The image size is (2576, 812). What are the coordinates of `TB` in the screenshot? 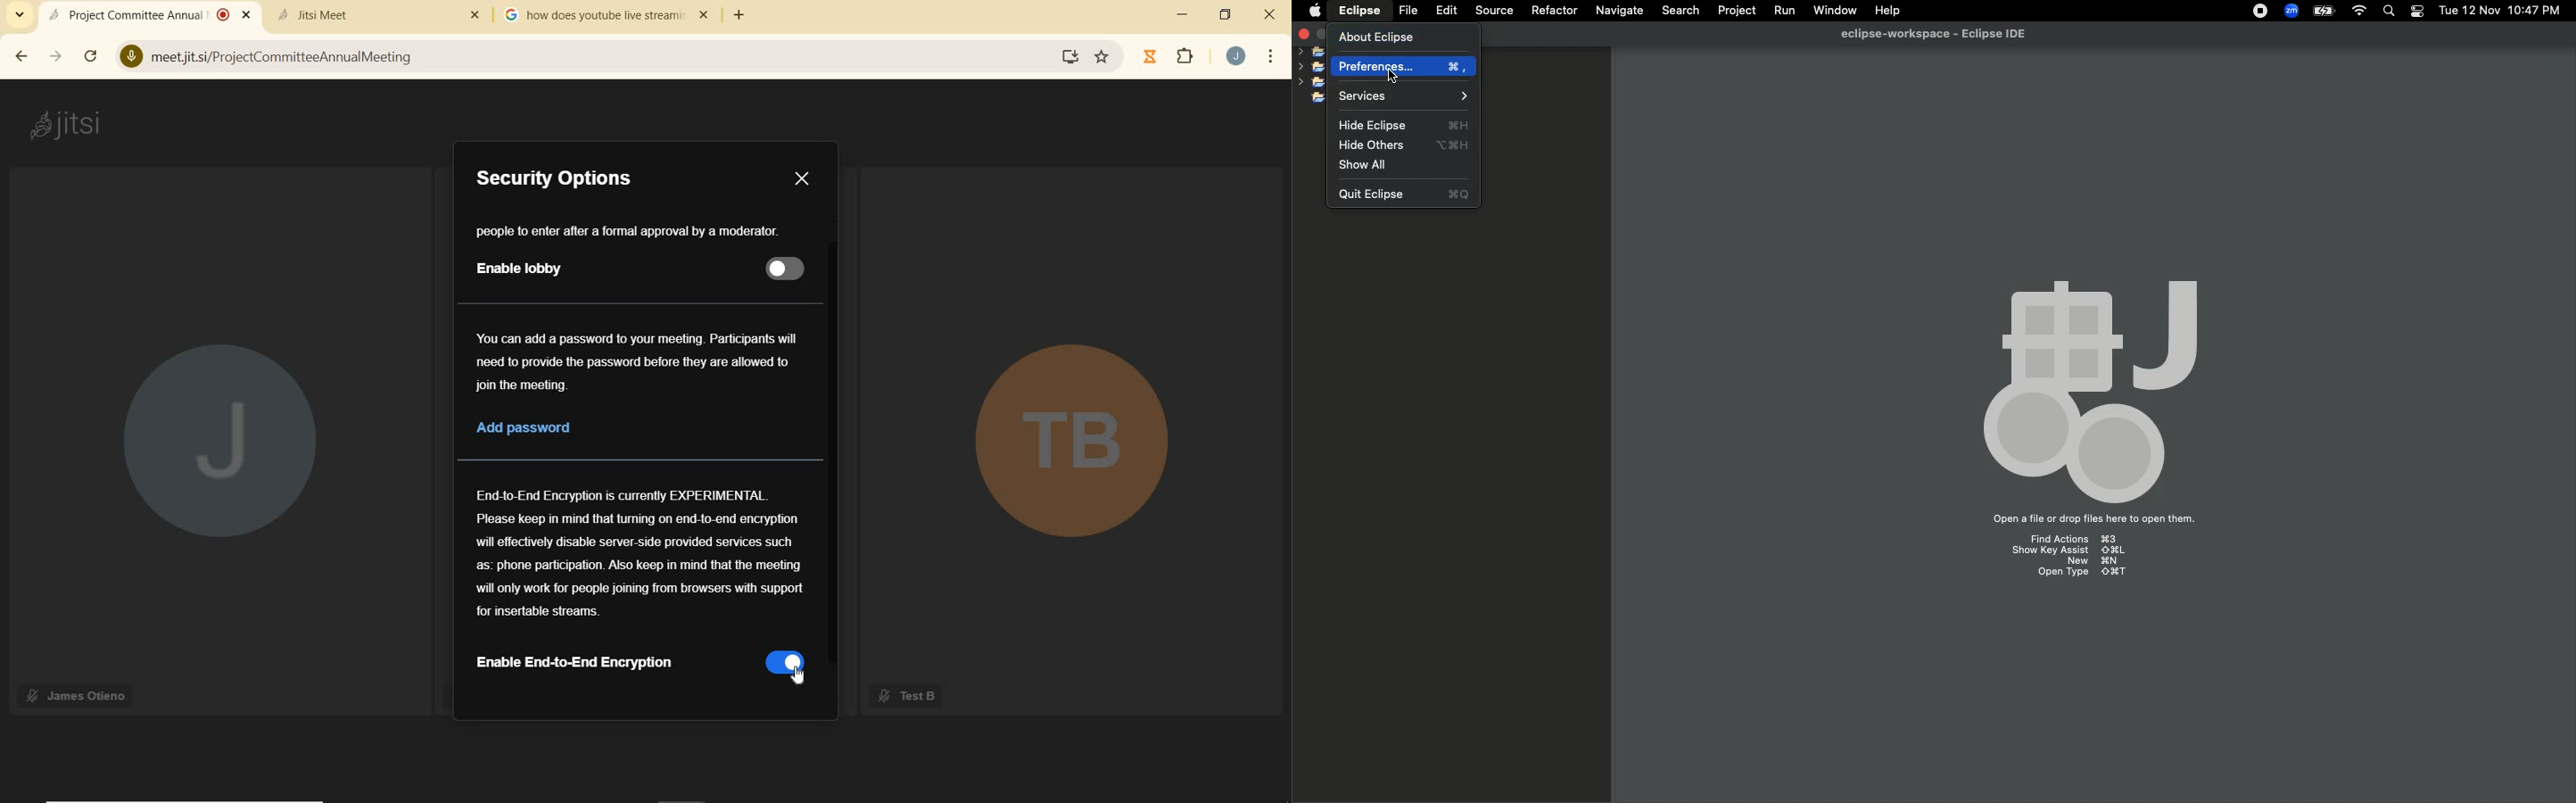 It's located at (1066, 448).